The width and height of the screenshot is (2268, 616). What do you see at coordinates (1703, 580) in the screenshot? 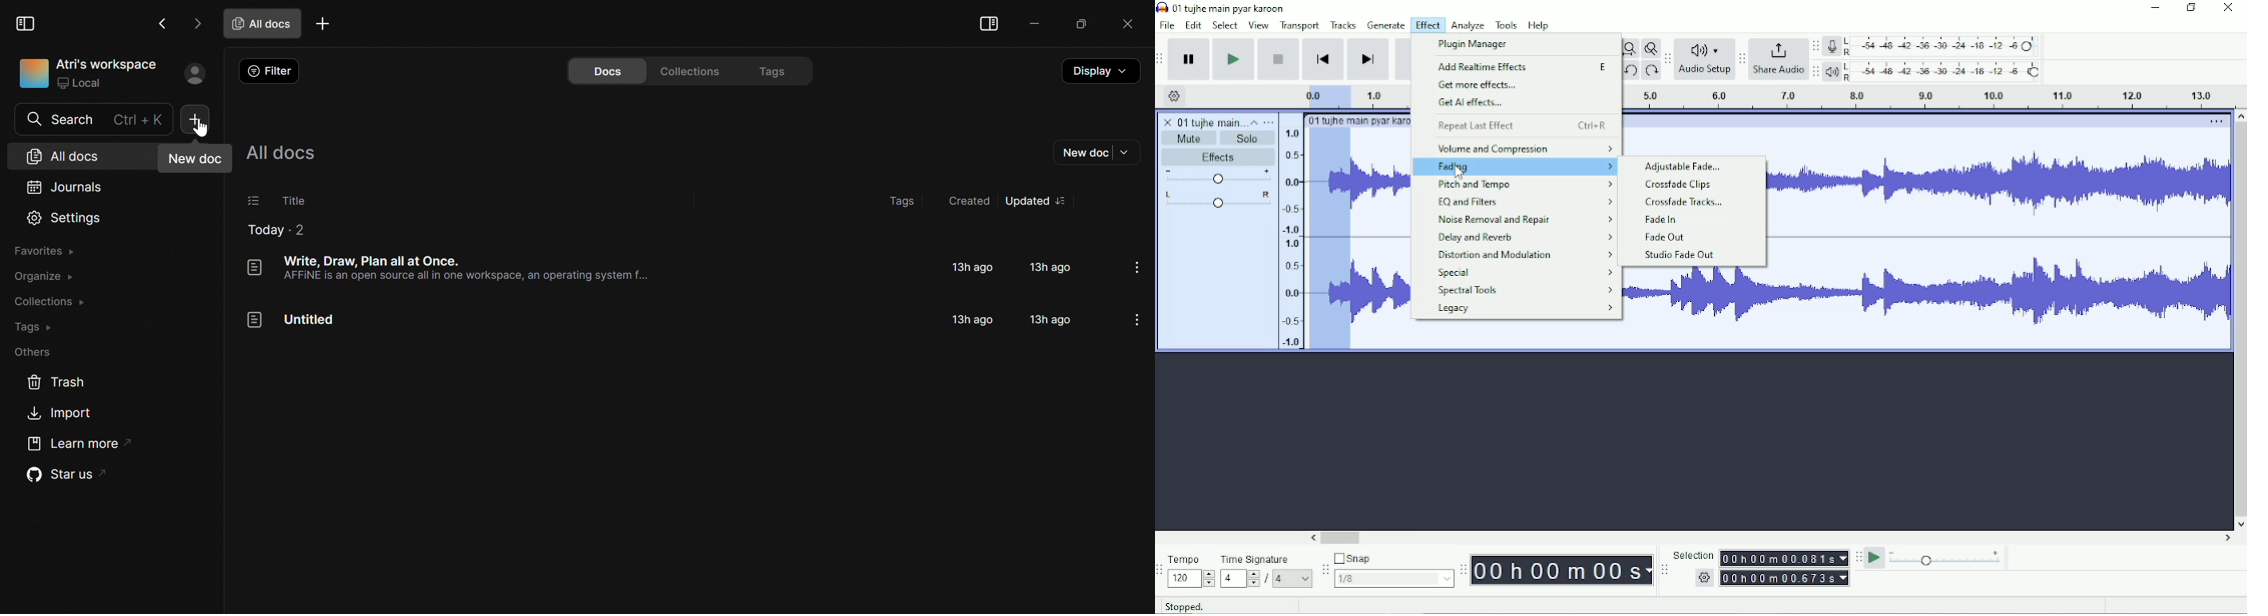
I see `Setting Logo` at bounding box center [1703, 580].